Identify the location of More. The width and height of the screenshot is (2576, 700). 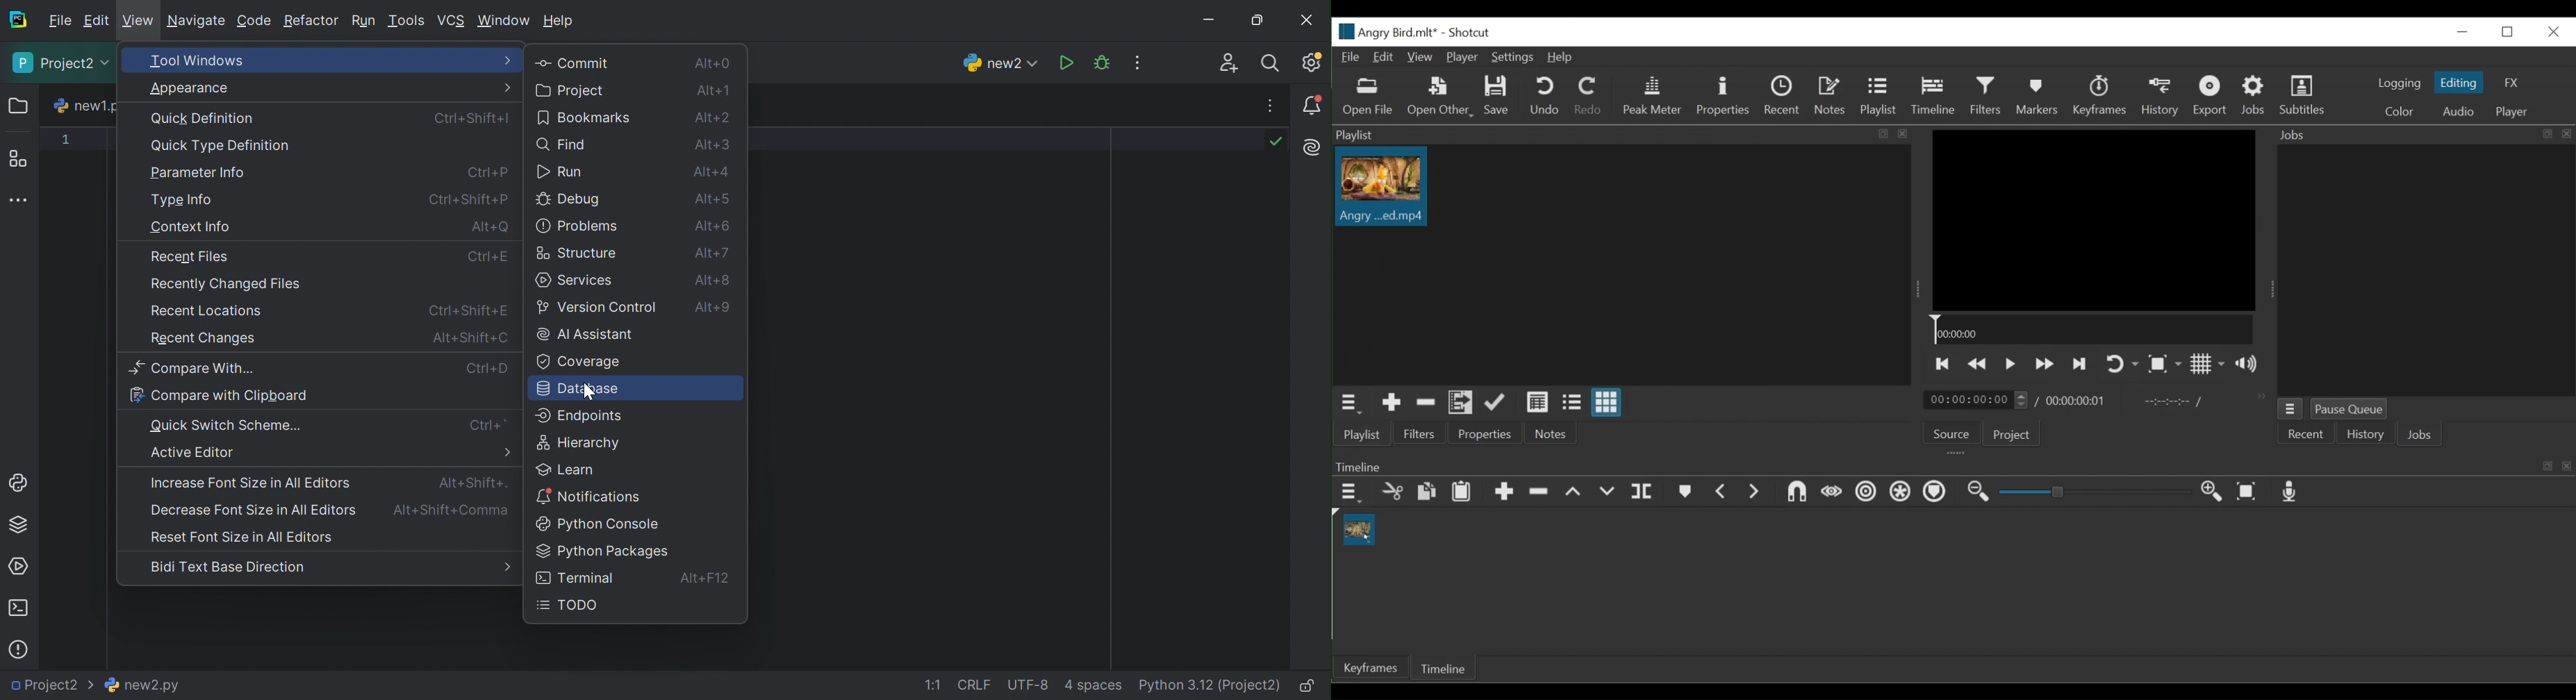
(506, 567).